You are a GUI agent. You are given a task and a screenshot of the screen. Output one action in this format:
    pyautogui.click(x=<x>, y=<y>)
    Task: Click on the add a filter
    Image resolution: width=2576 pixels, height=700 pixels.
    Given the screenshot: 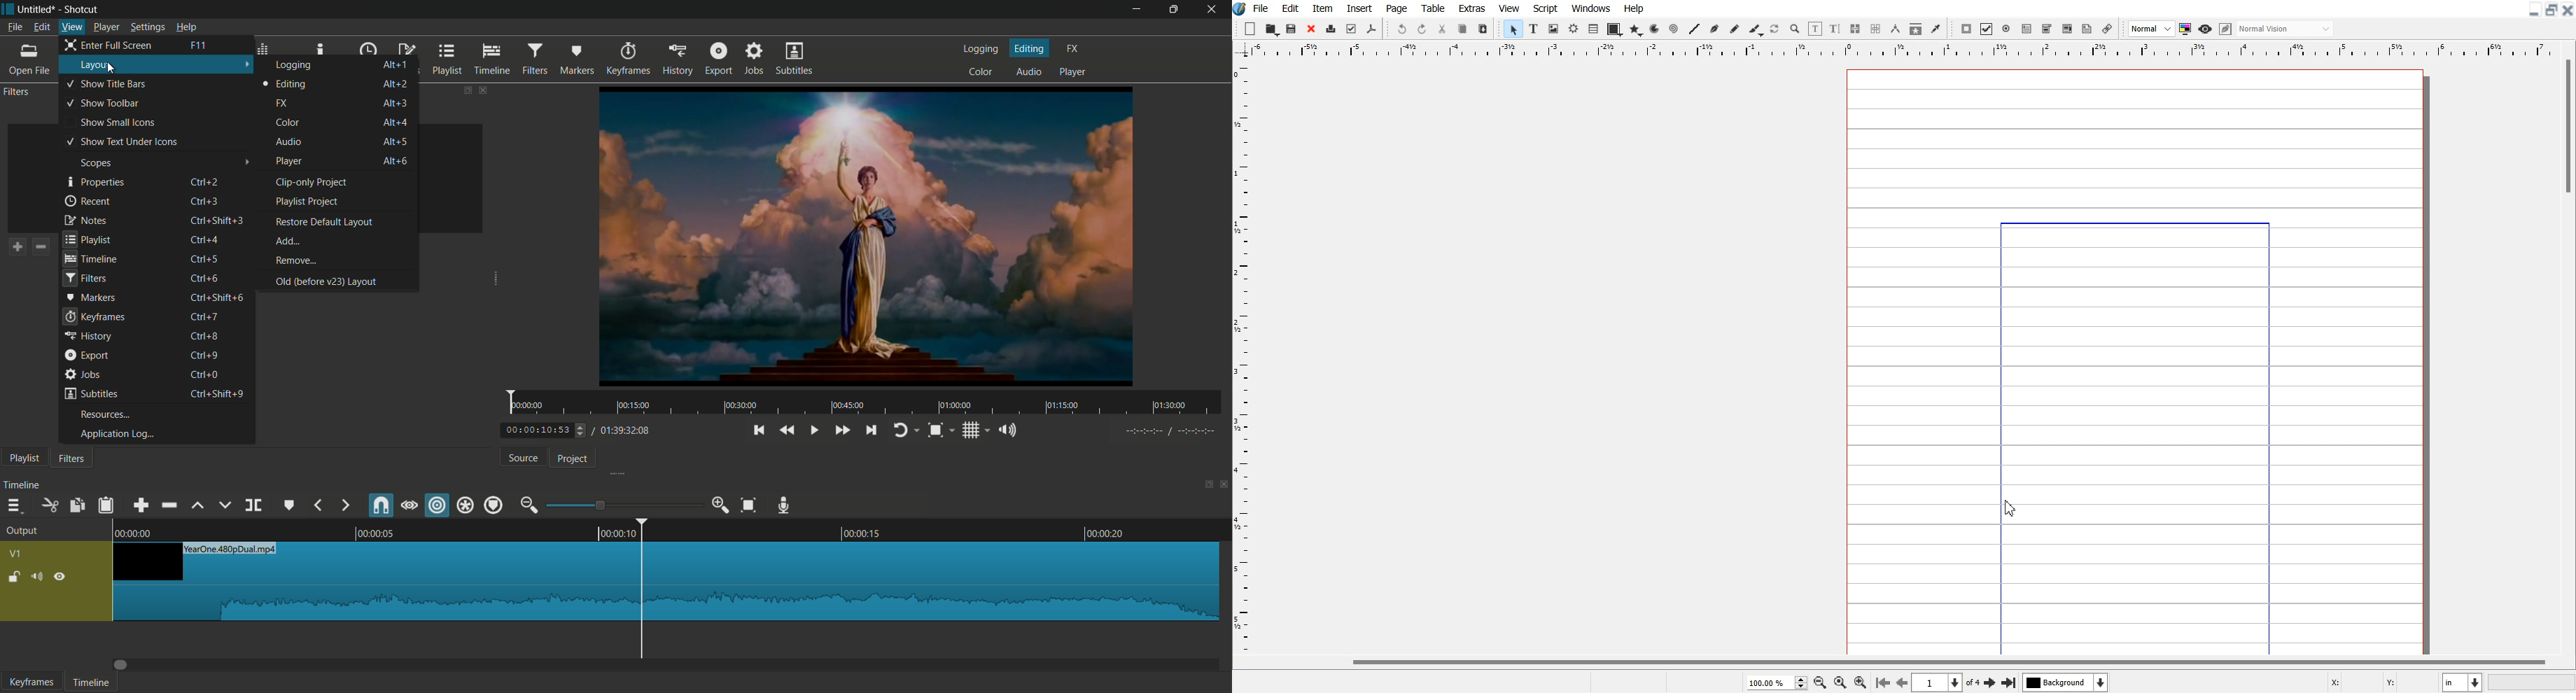 What is the action you would take?
    pyautogui.click(x=15, y=247)
    